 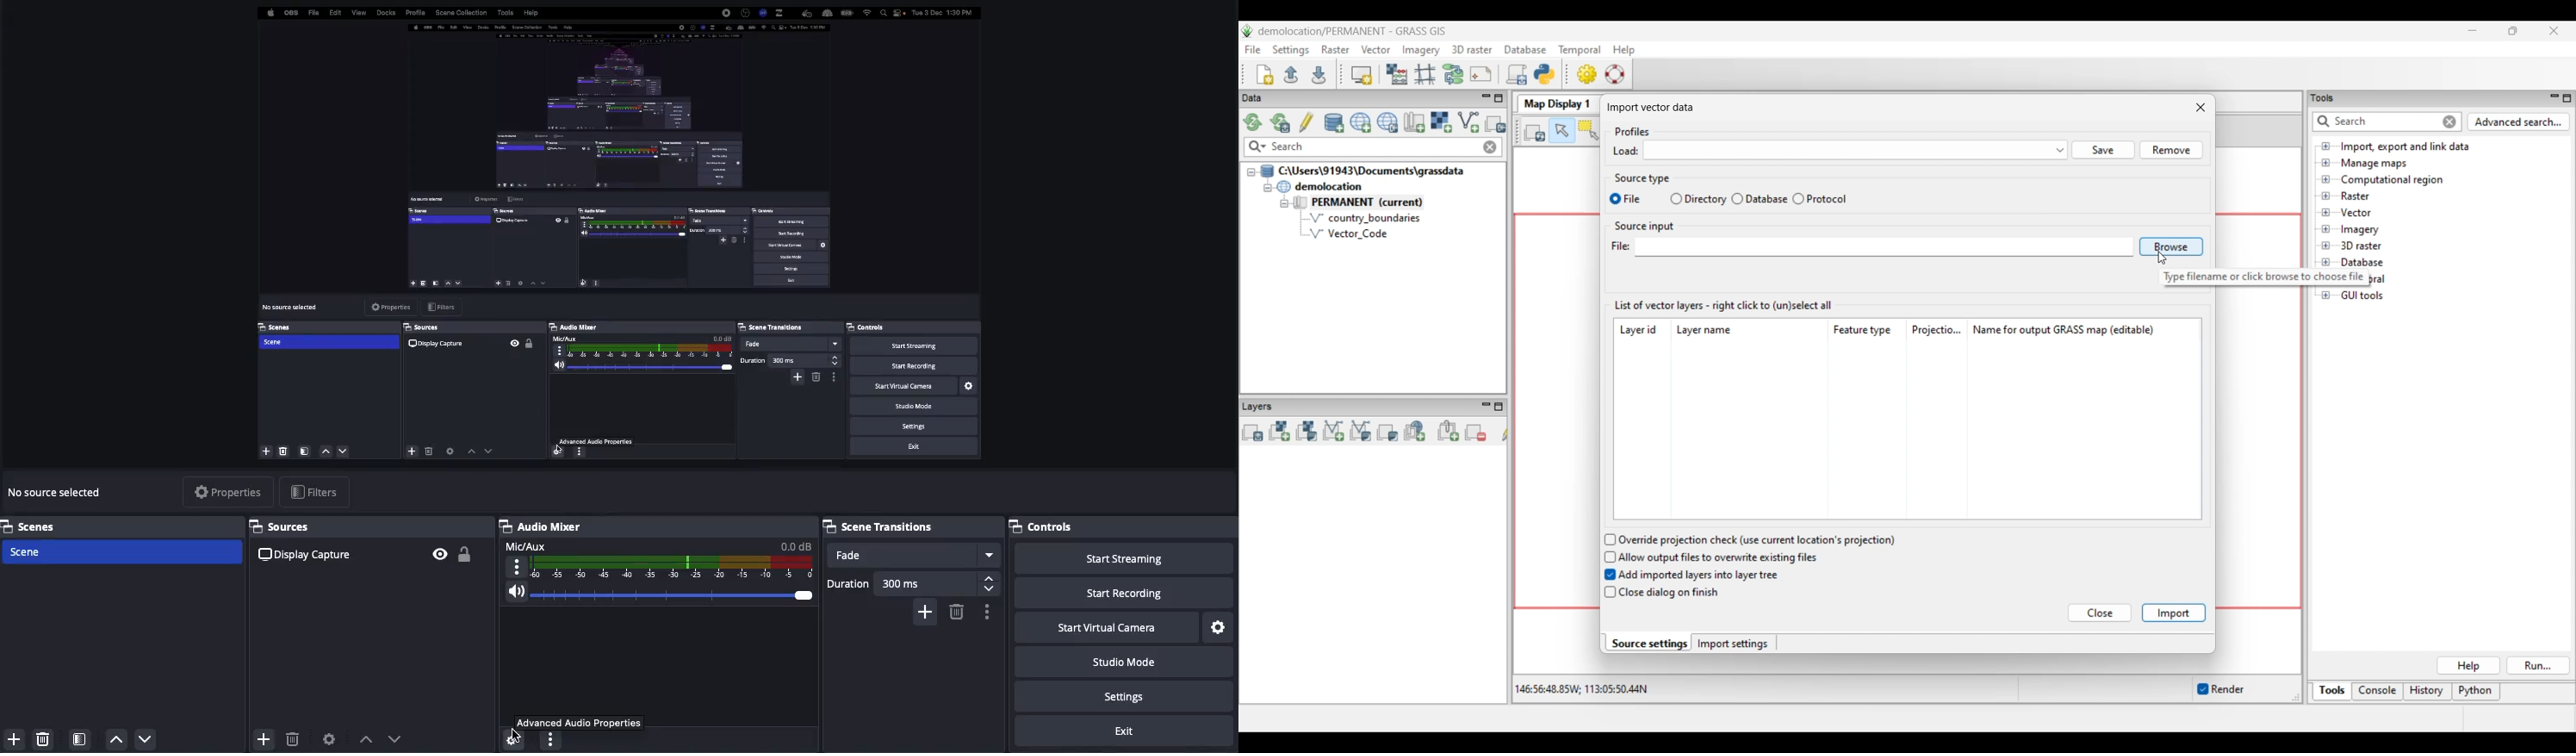 What do you see at coordinates (148, 733) in the screenshot?
I see `move down` at bounding box center [148, 733].